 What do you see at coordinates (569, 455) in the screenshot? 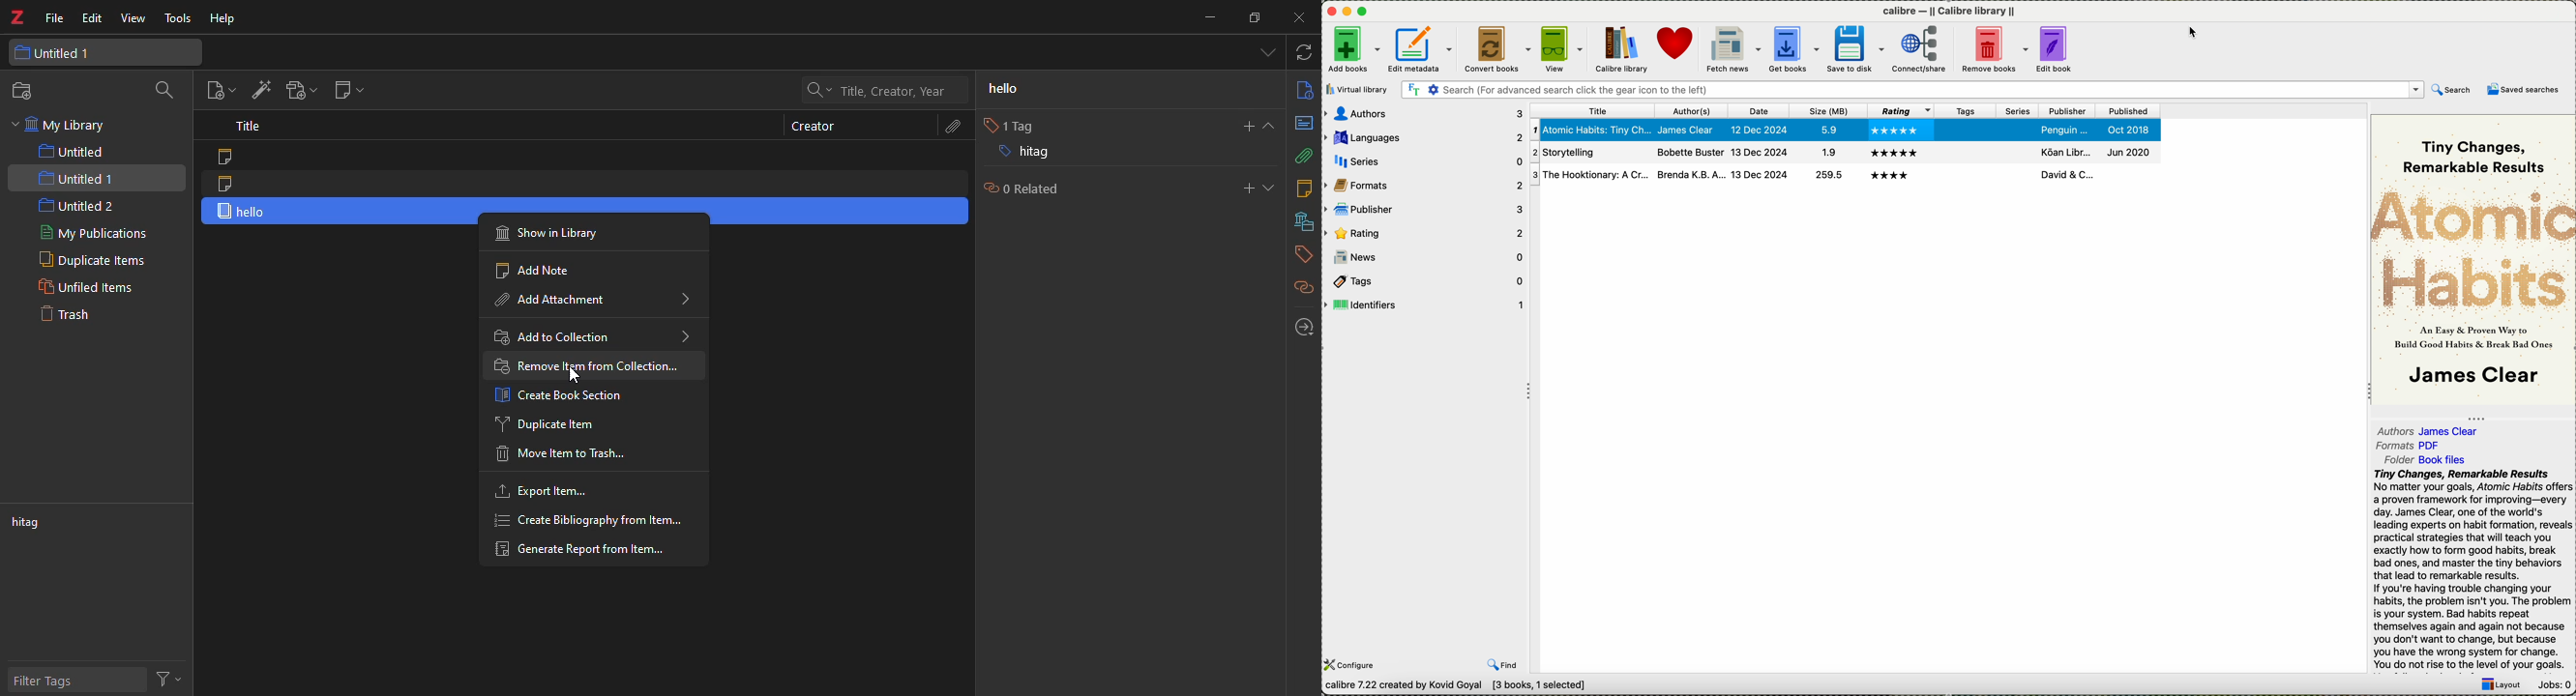
I see `move item to trash` at bounding box center [569, 455].